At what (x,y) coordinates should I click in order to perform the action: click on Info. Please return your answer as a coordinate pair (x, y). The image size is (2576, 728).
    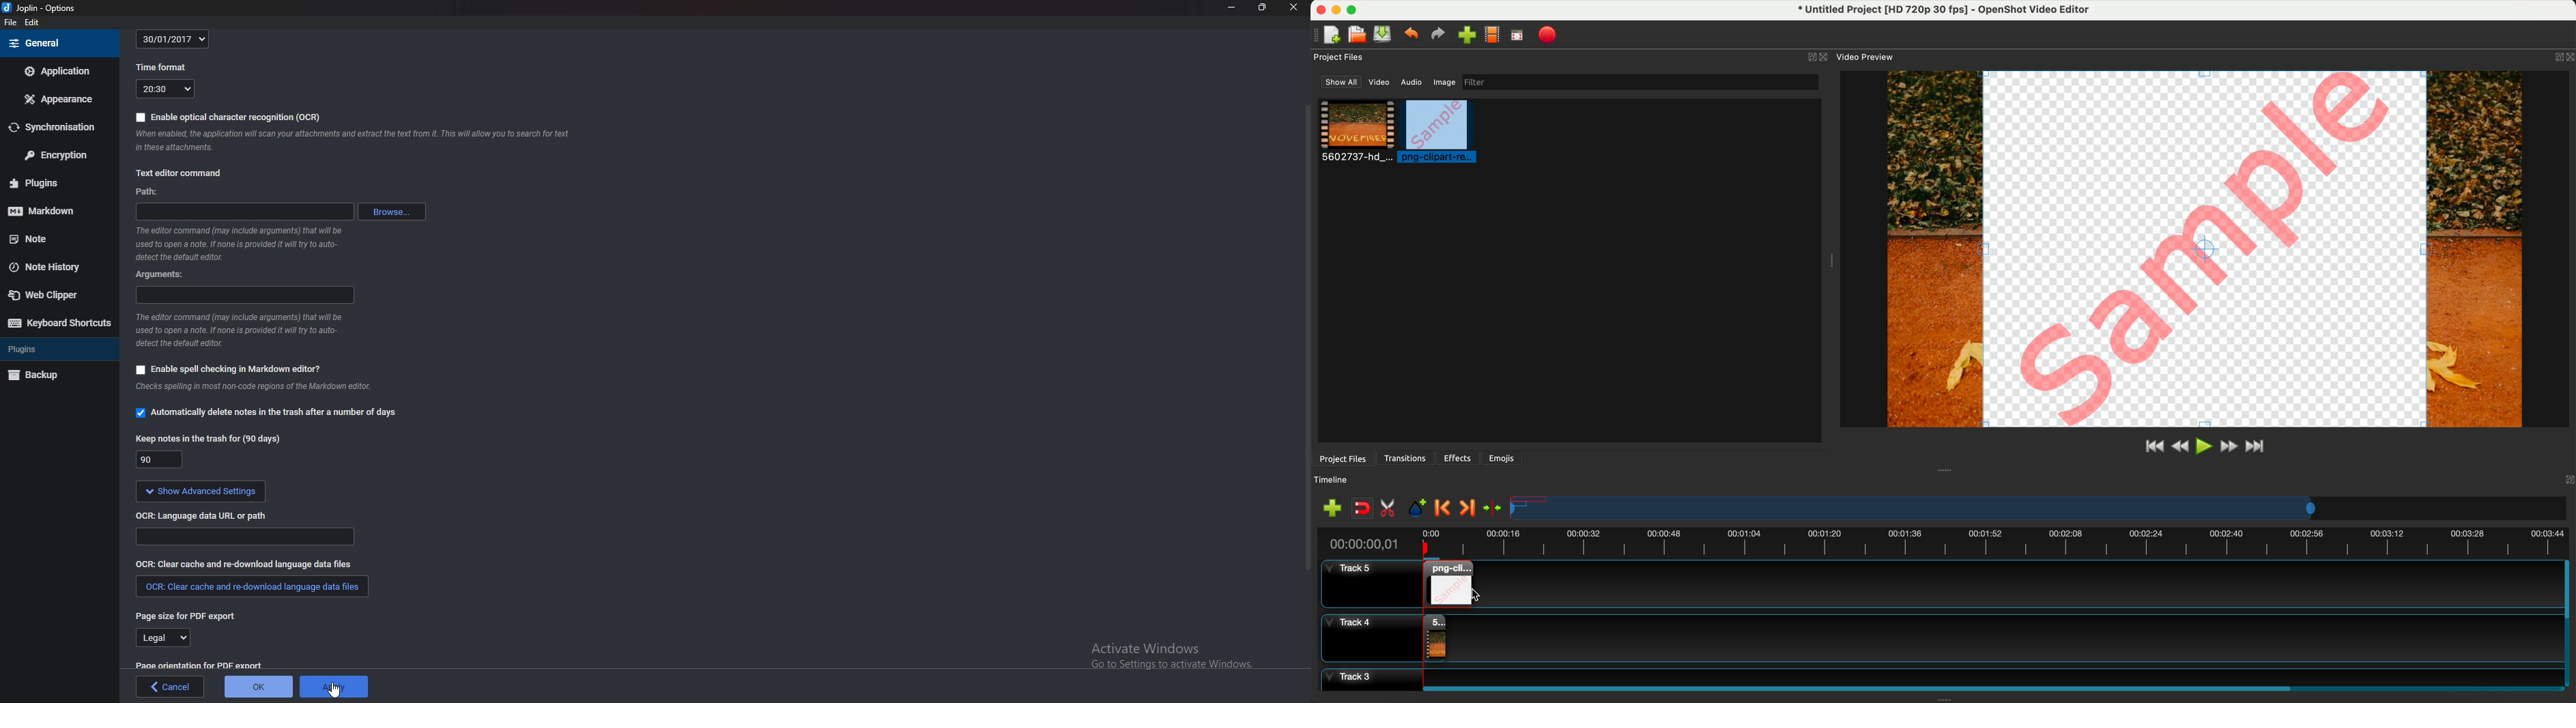
    Looking at the image, I should click on (245, 332).